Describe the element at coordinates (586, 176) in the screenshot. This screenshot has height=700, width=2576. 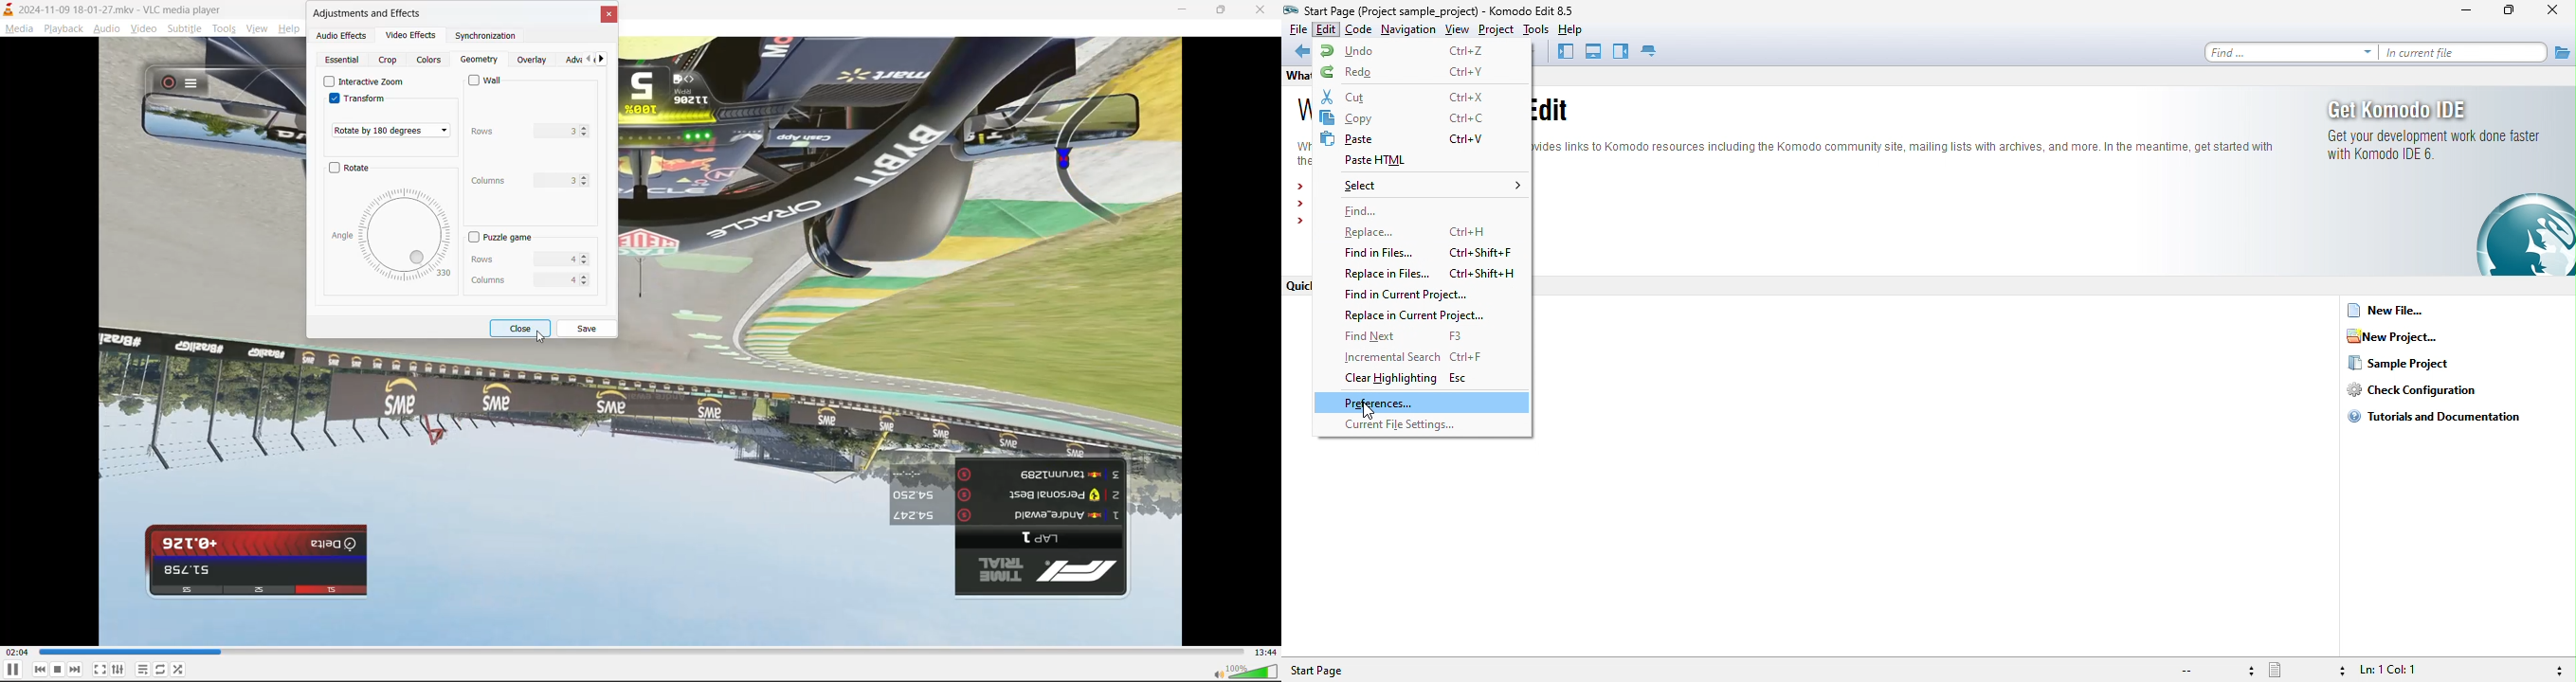
I see `Increase` at that location.